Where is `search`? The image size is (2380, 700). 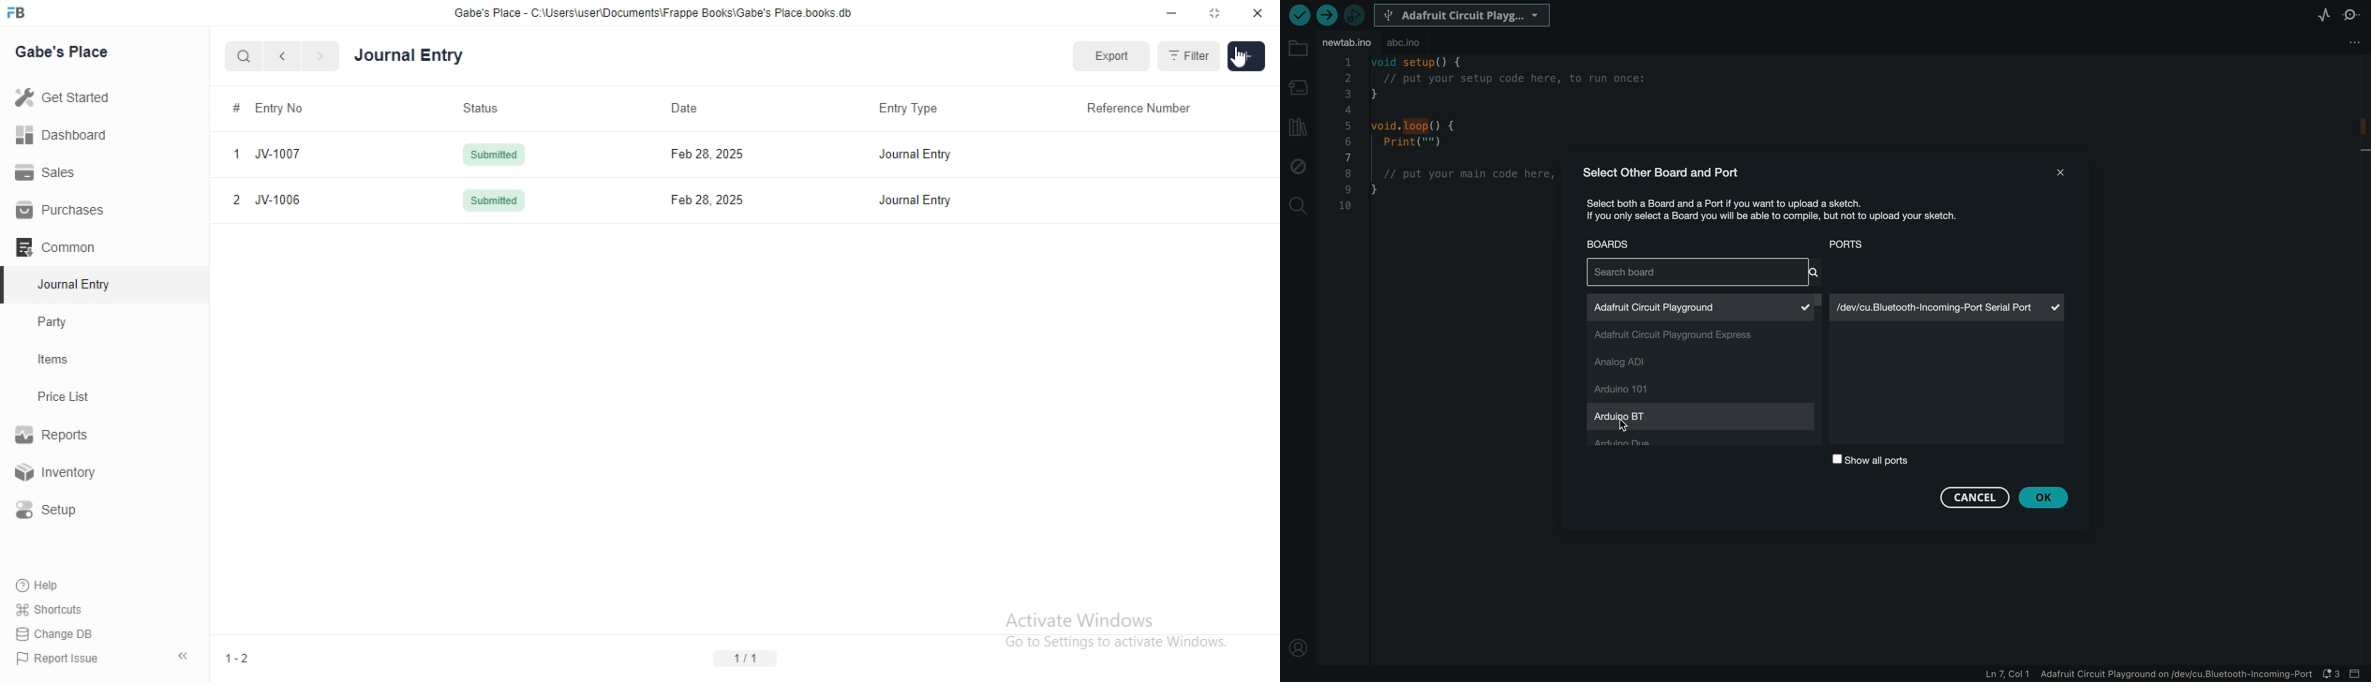
search is located at coordinates (241, 56).